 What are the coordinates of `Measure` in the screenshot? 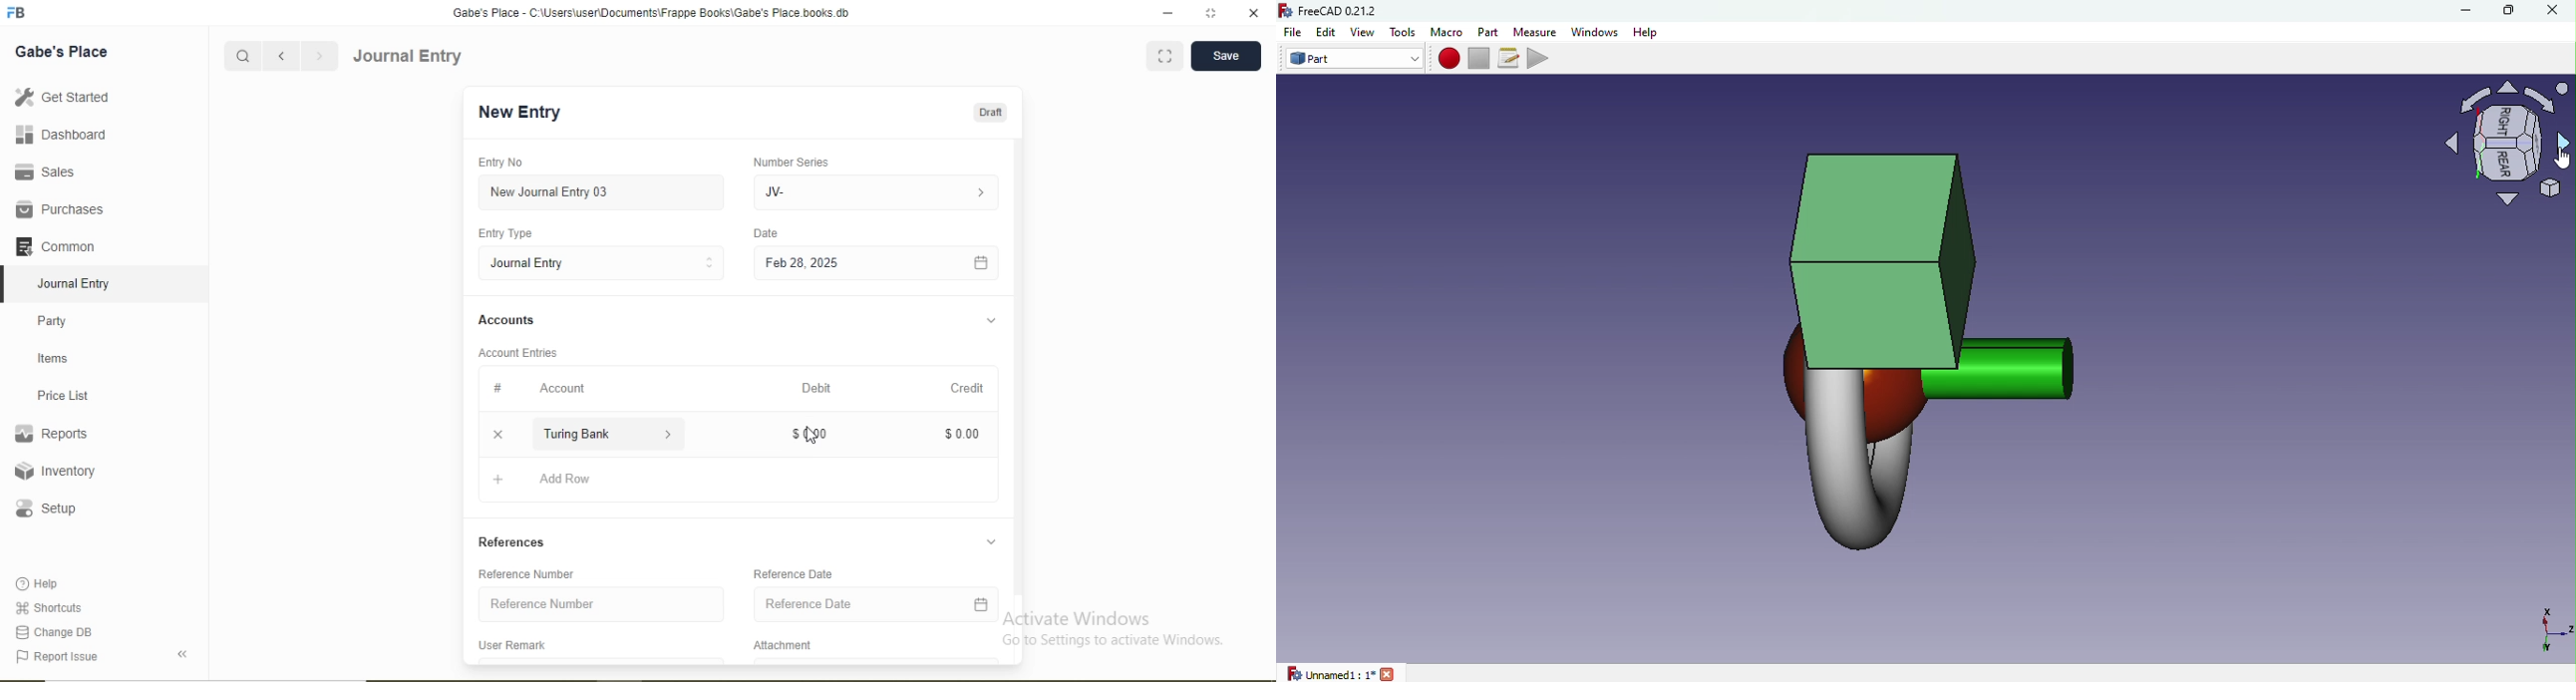 It's located at (1534, 31).